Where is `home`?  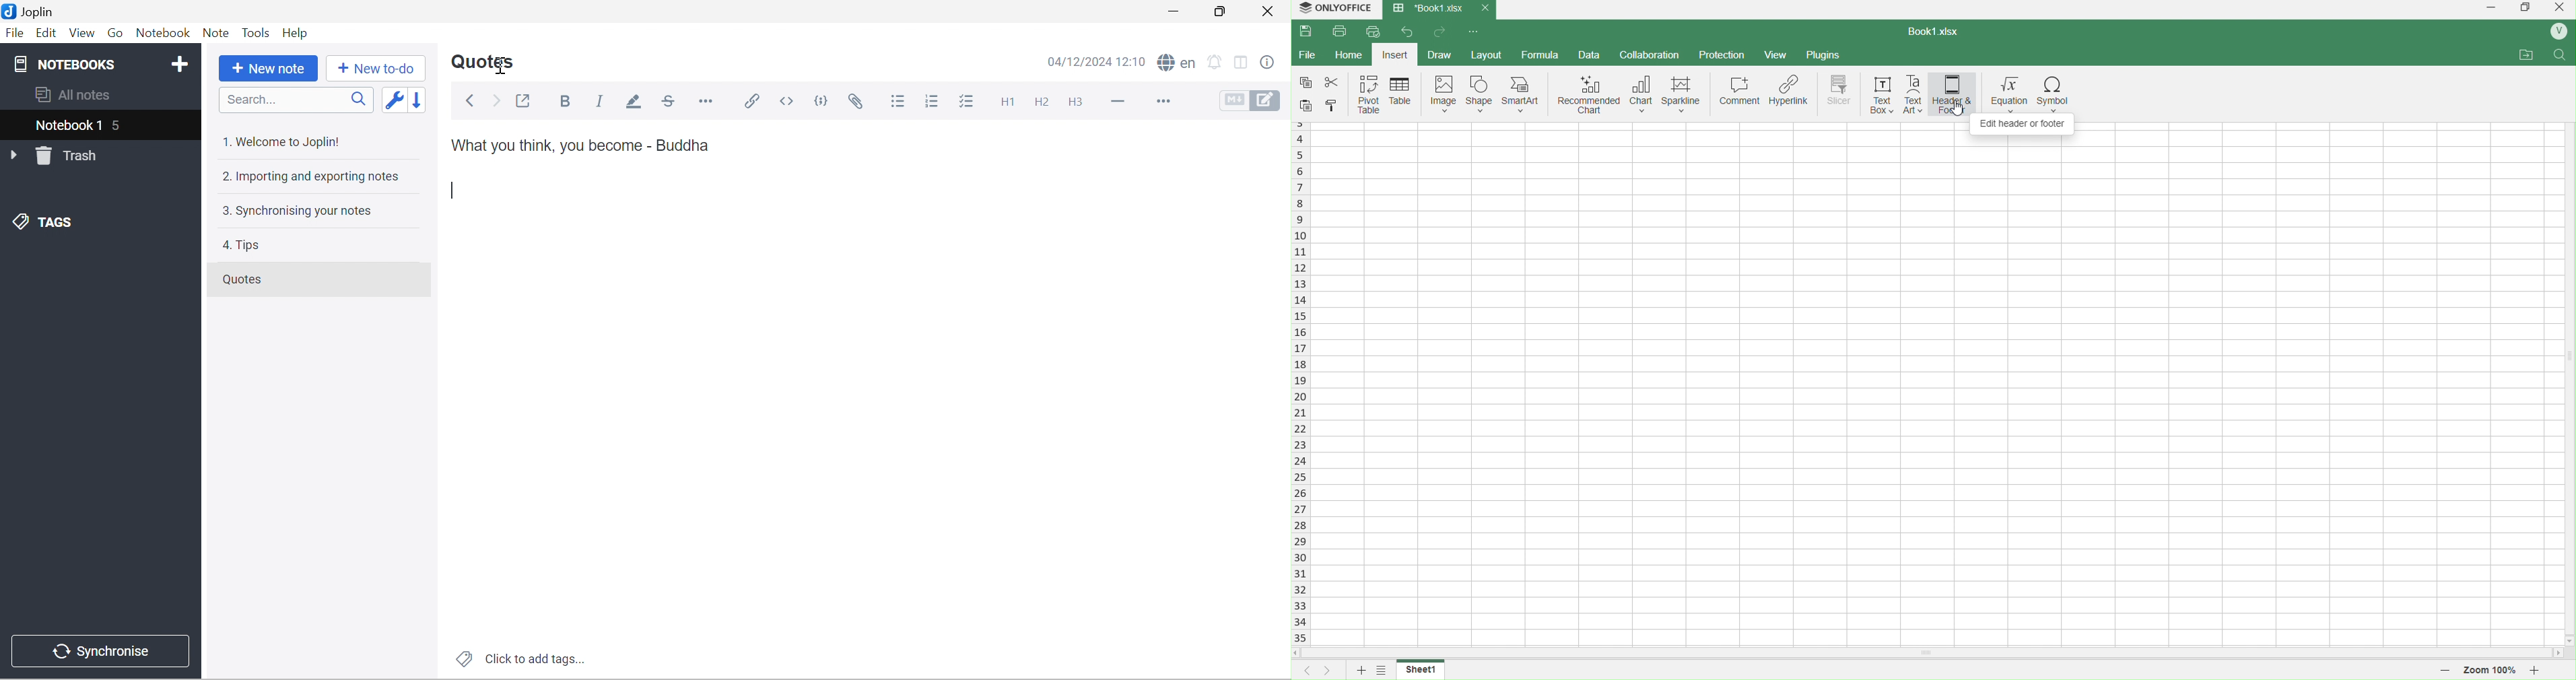
home is located at coordinates (1349, 54).